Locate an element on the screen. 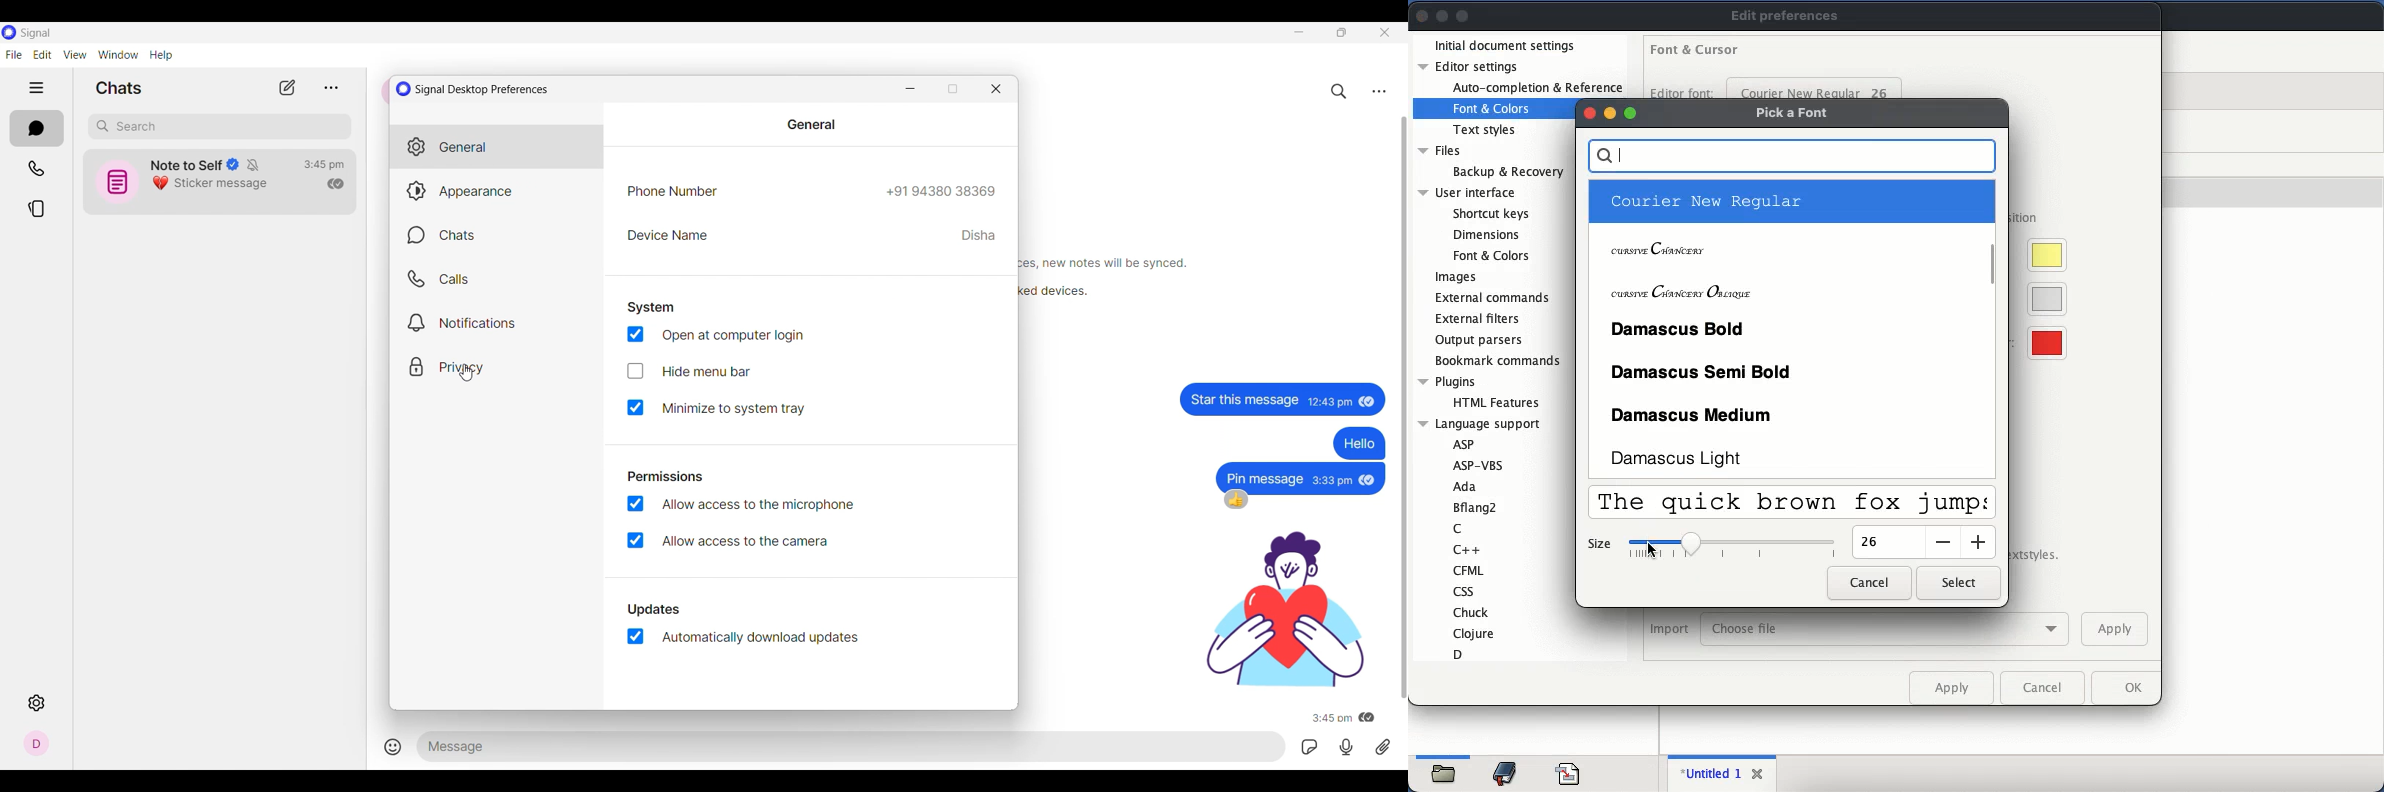  gif is located at coordinates (1282, 609).